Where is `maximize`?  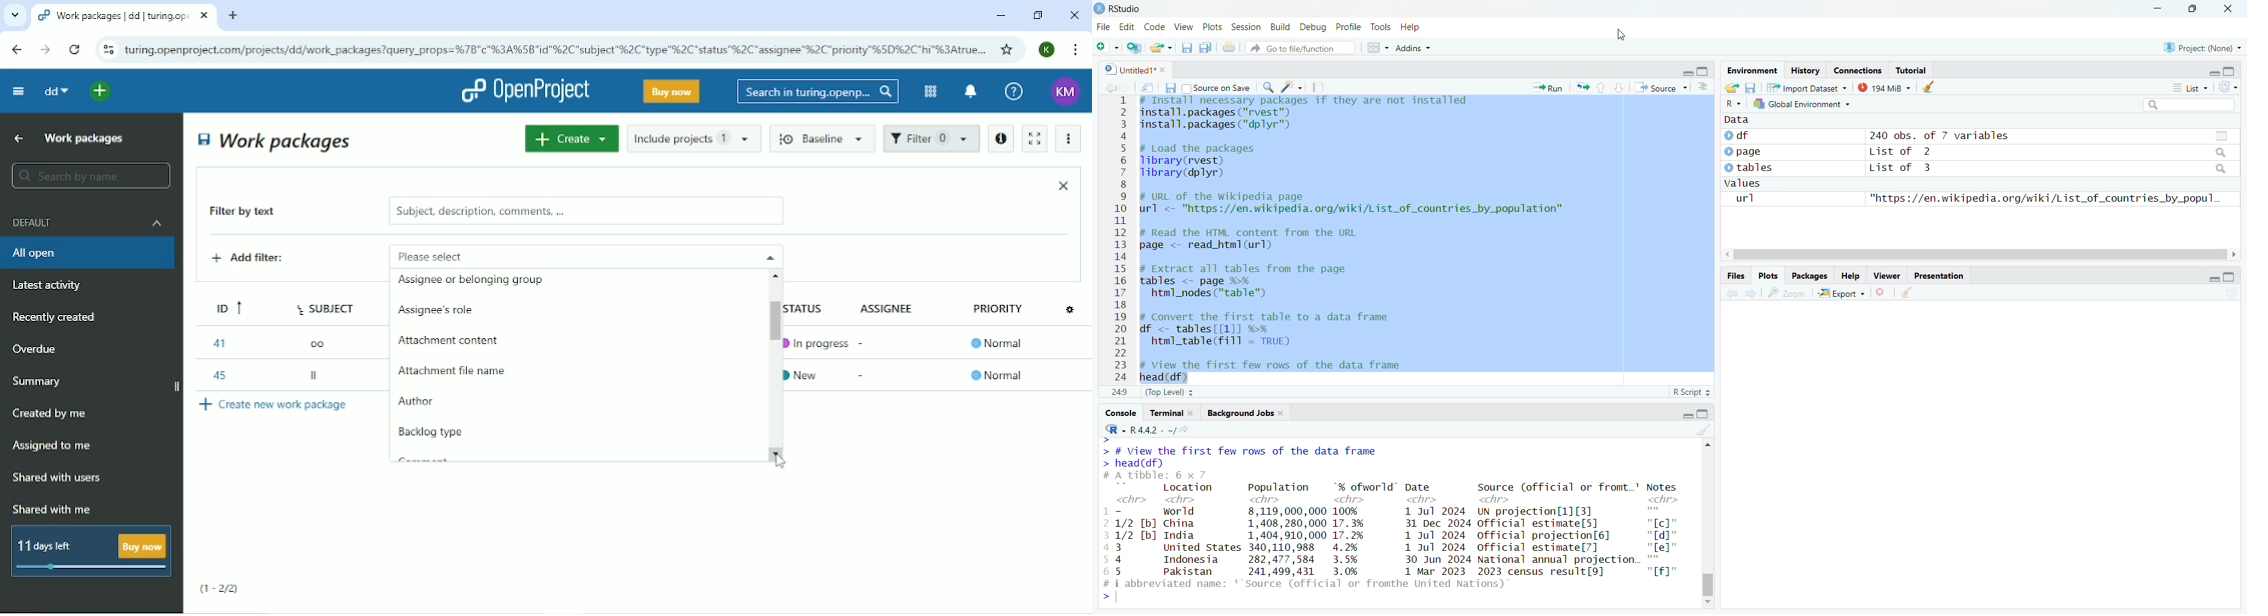
maximize is located at coordinates (2230, 277).